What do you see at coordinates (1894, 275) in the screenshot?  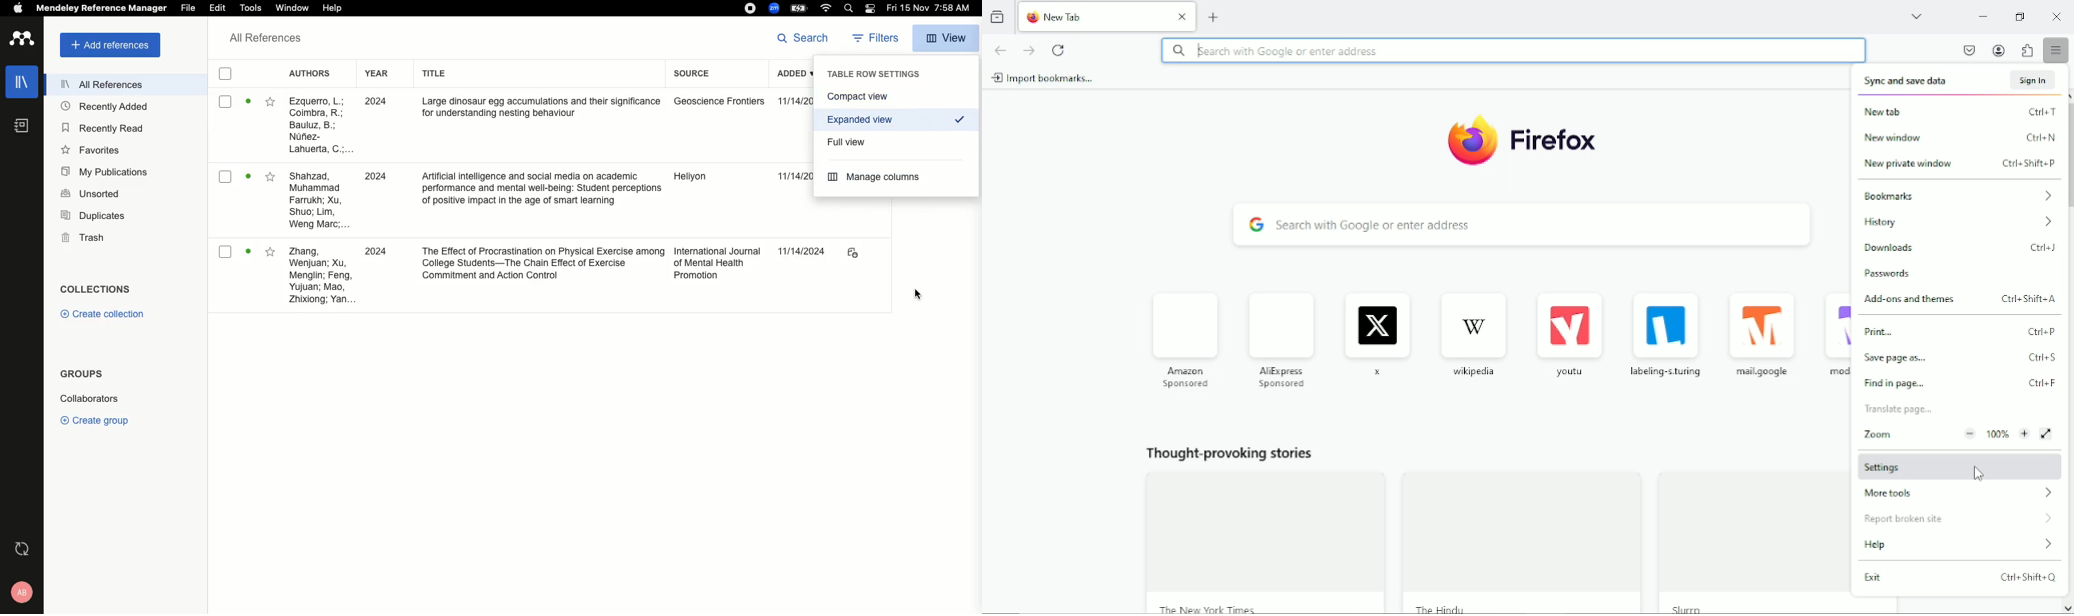 I see `Passwords` at bounding box center [1894, 275].